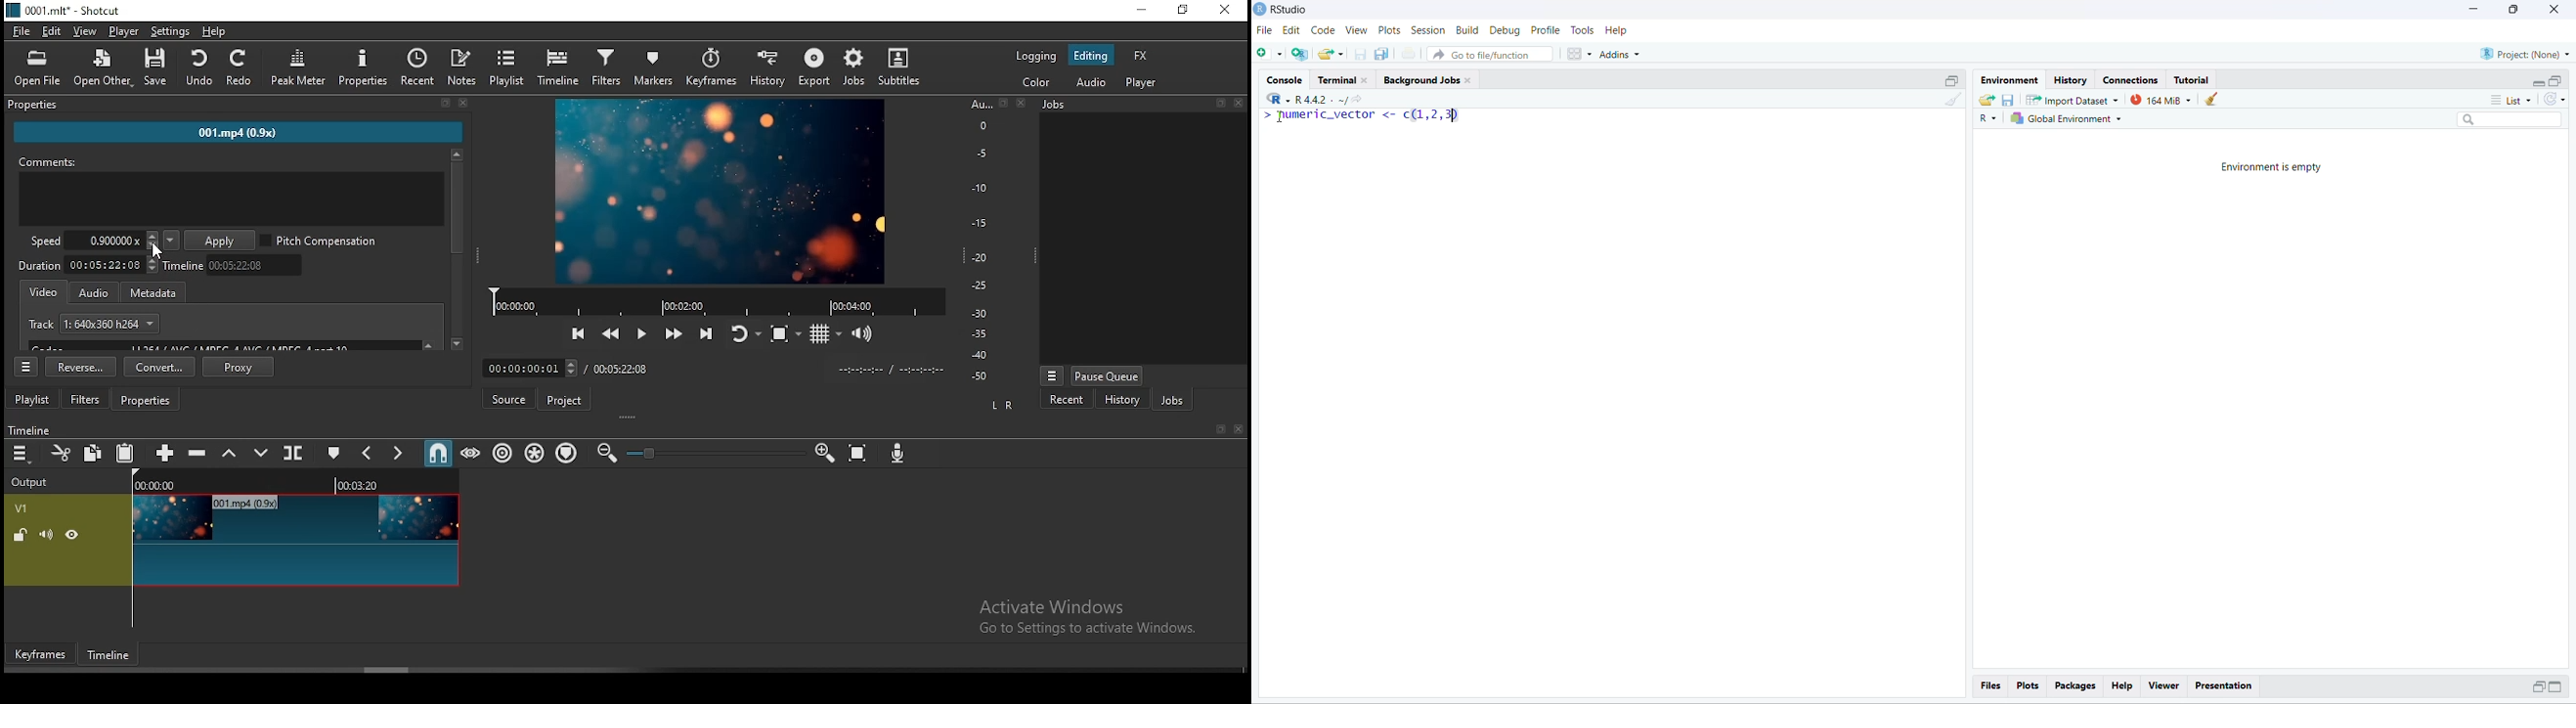 The width and height of the screenshot is (2576, 728). What do you see at coordinates (1429, 30) in the screenshot?
I see `Session` at bounding box center [1429, 30].